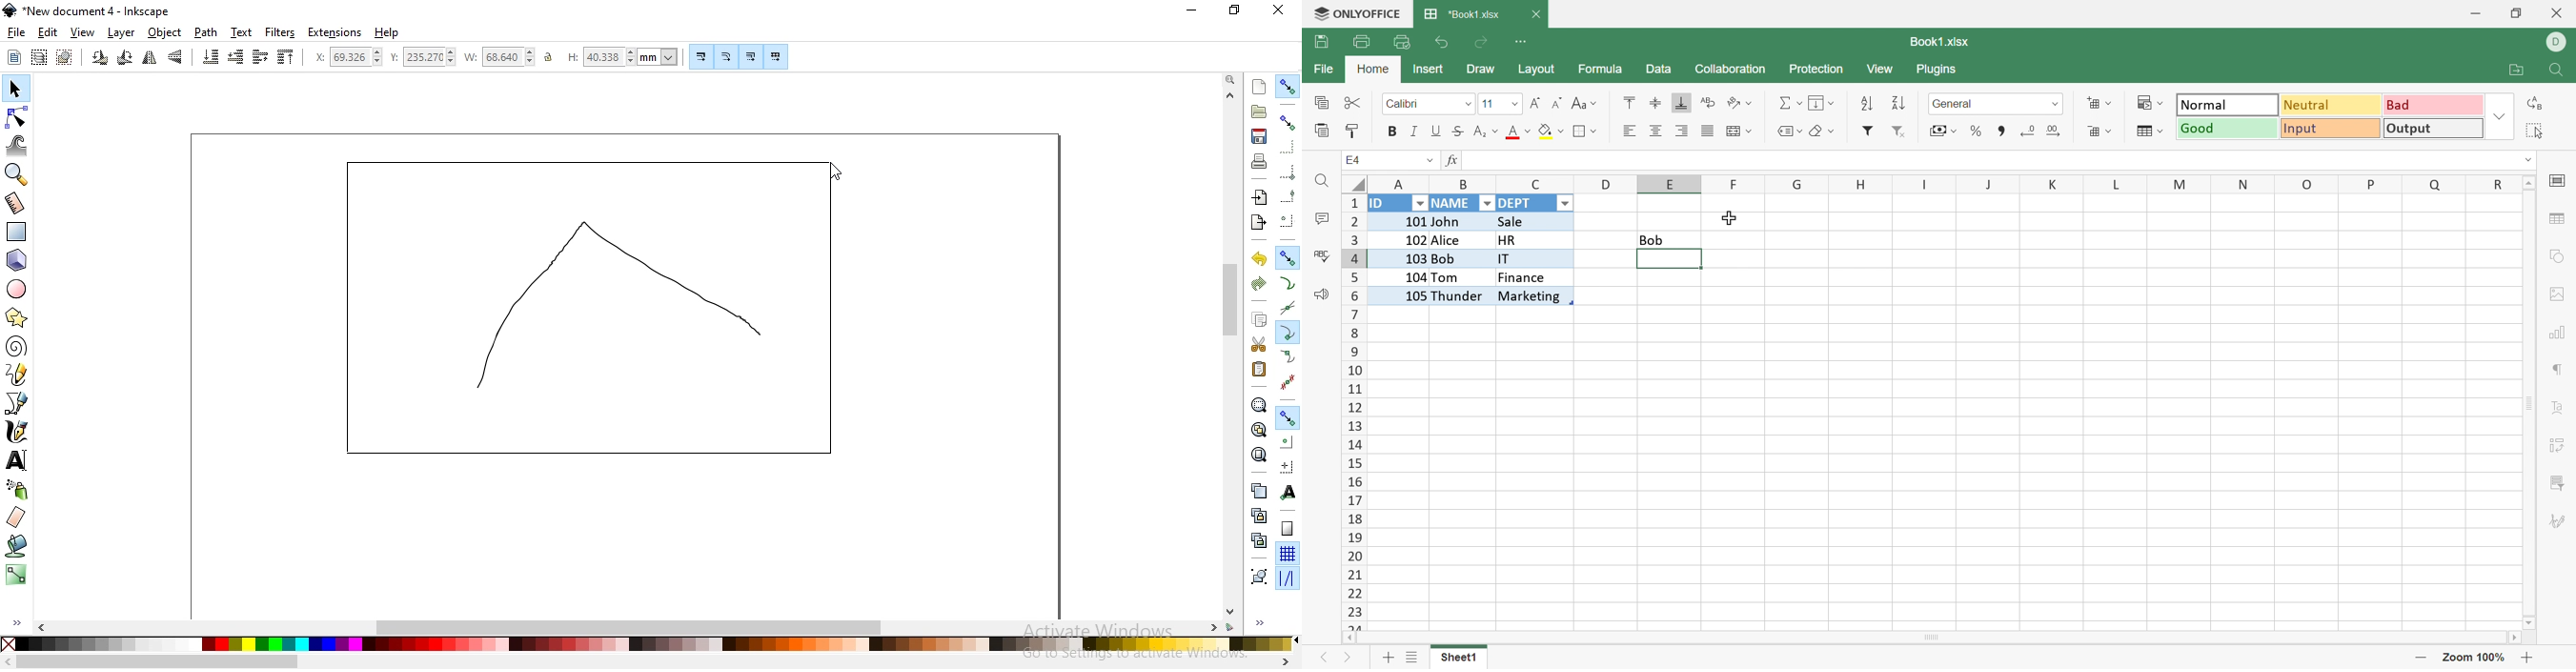 This screenshot has width=2576, height=672. What do you see at coordinates (2529, 402) in the screenshot?
I see `Scroll Bar` at bounding box center [2529, 402].